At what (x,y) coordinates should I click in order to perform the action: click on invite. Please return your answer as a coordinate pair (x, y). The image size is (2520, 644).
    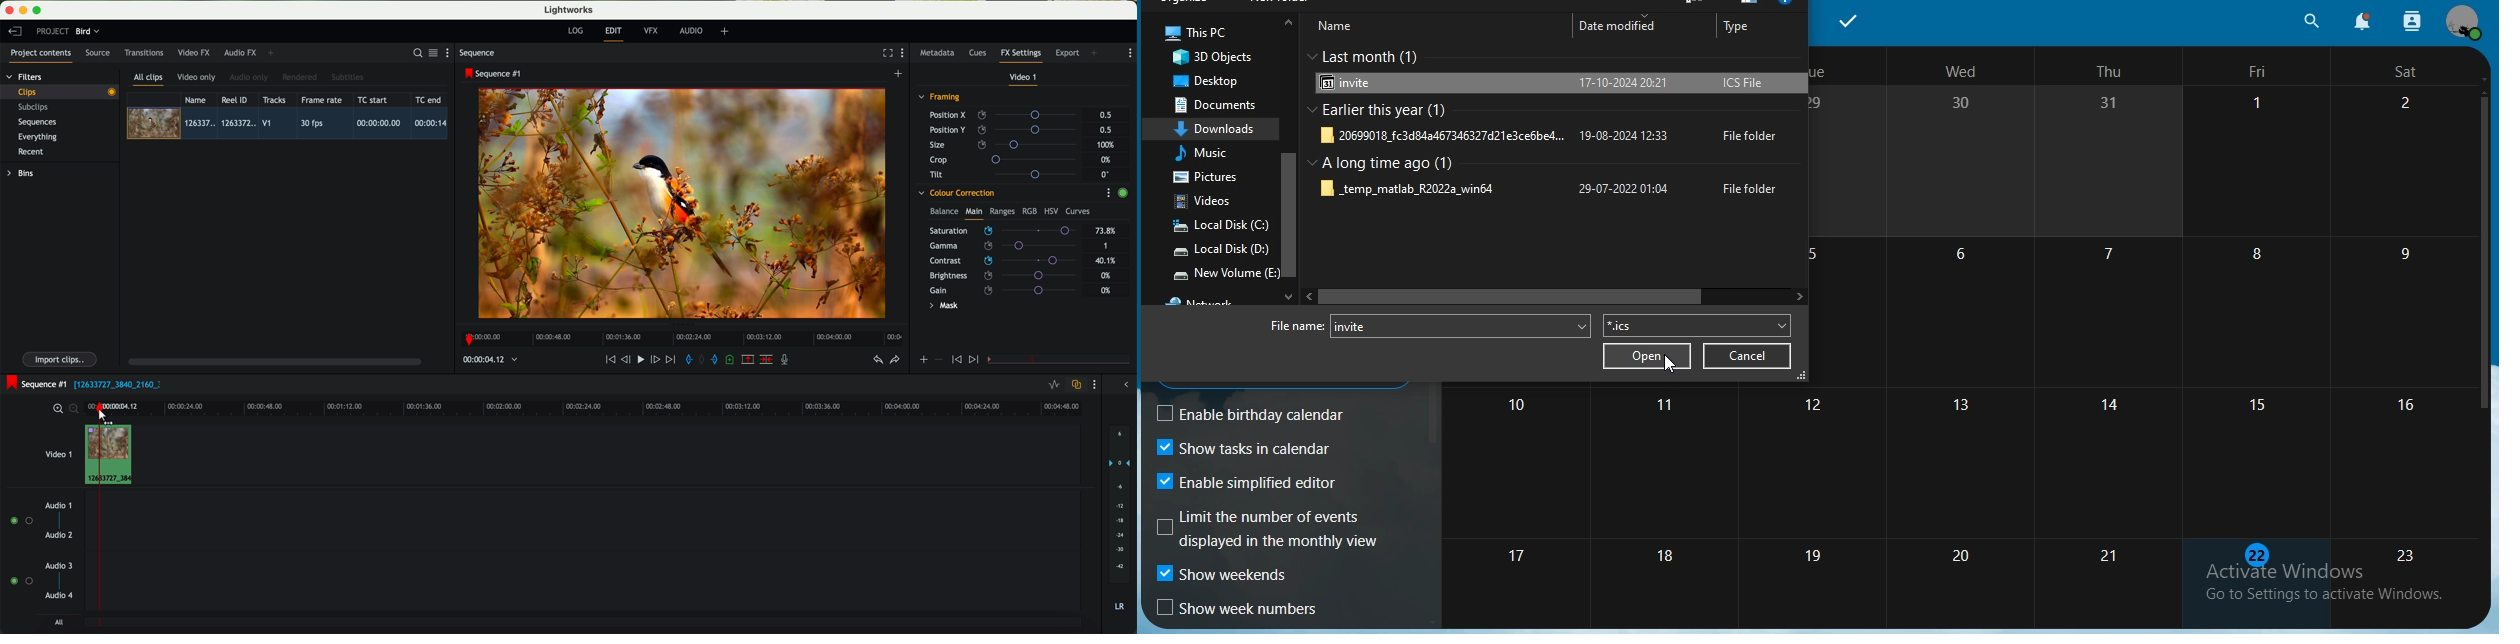
    Looking at the image, I should click on (1459, 327).